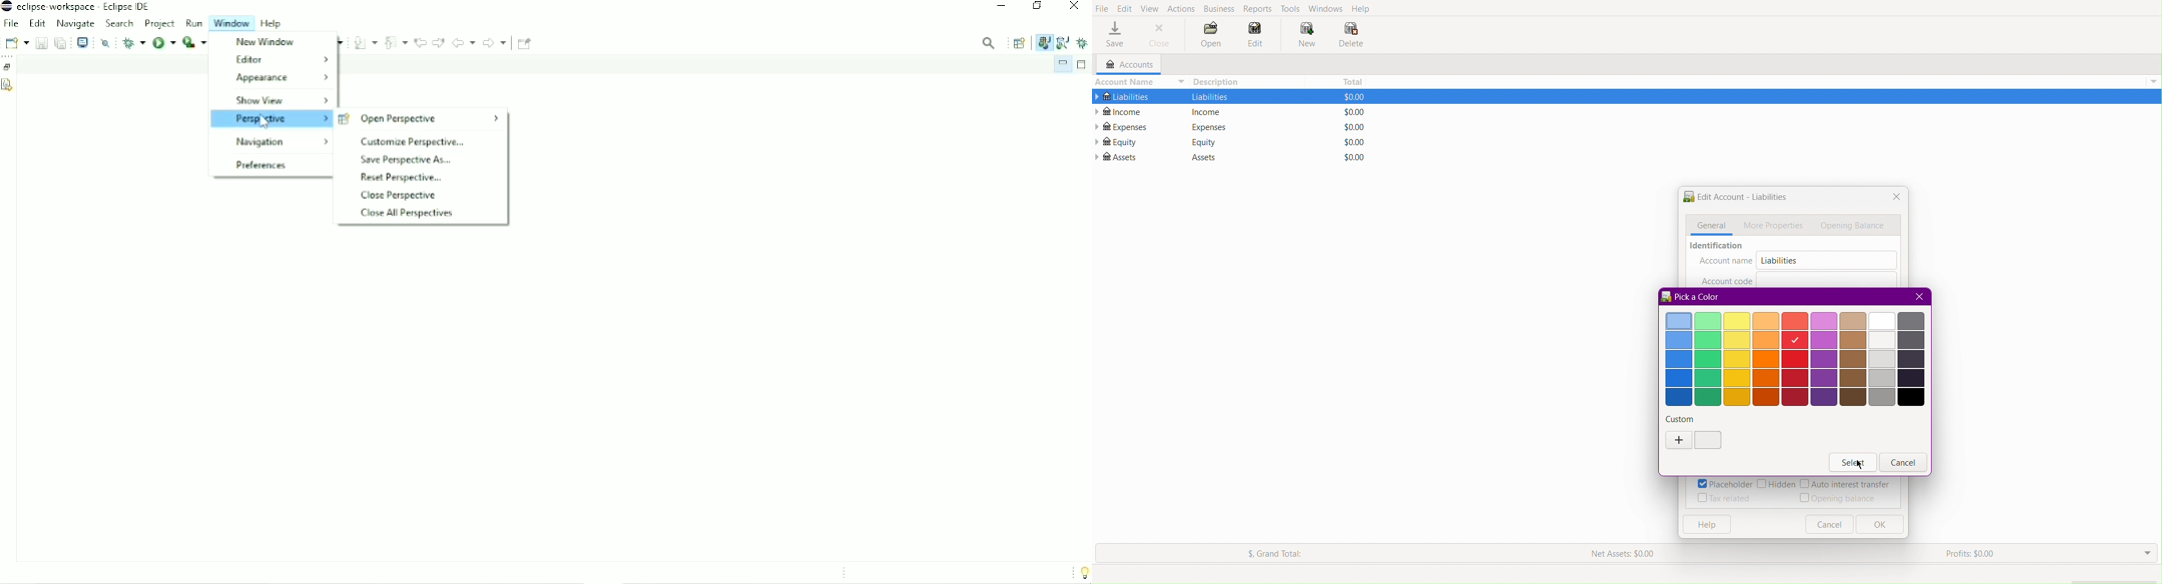 The image size is (2184, 588). I want to click on Liabilities, so click(1122, 95).